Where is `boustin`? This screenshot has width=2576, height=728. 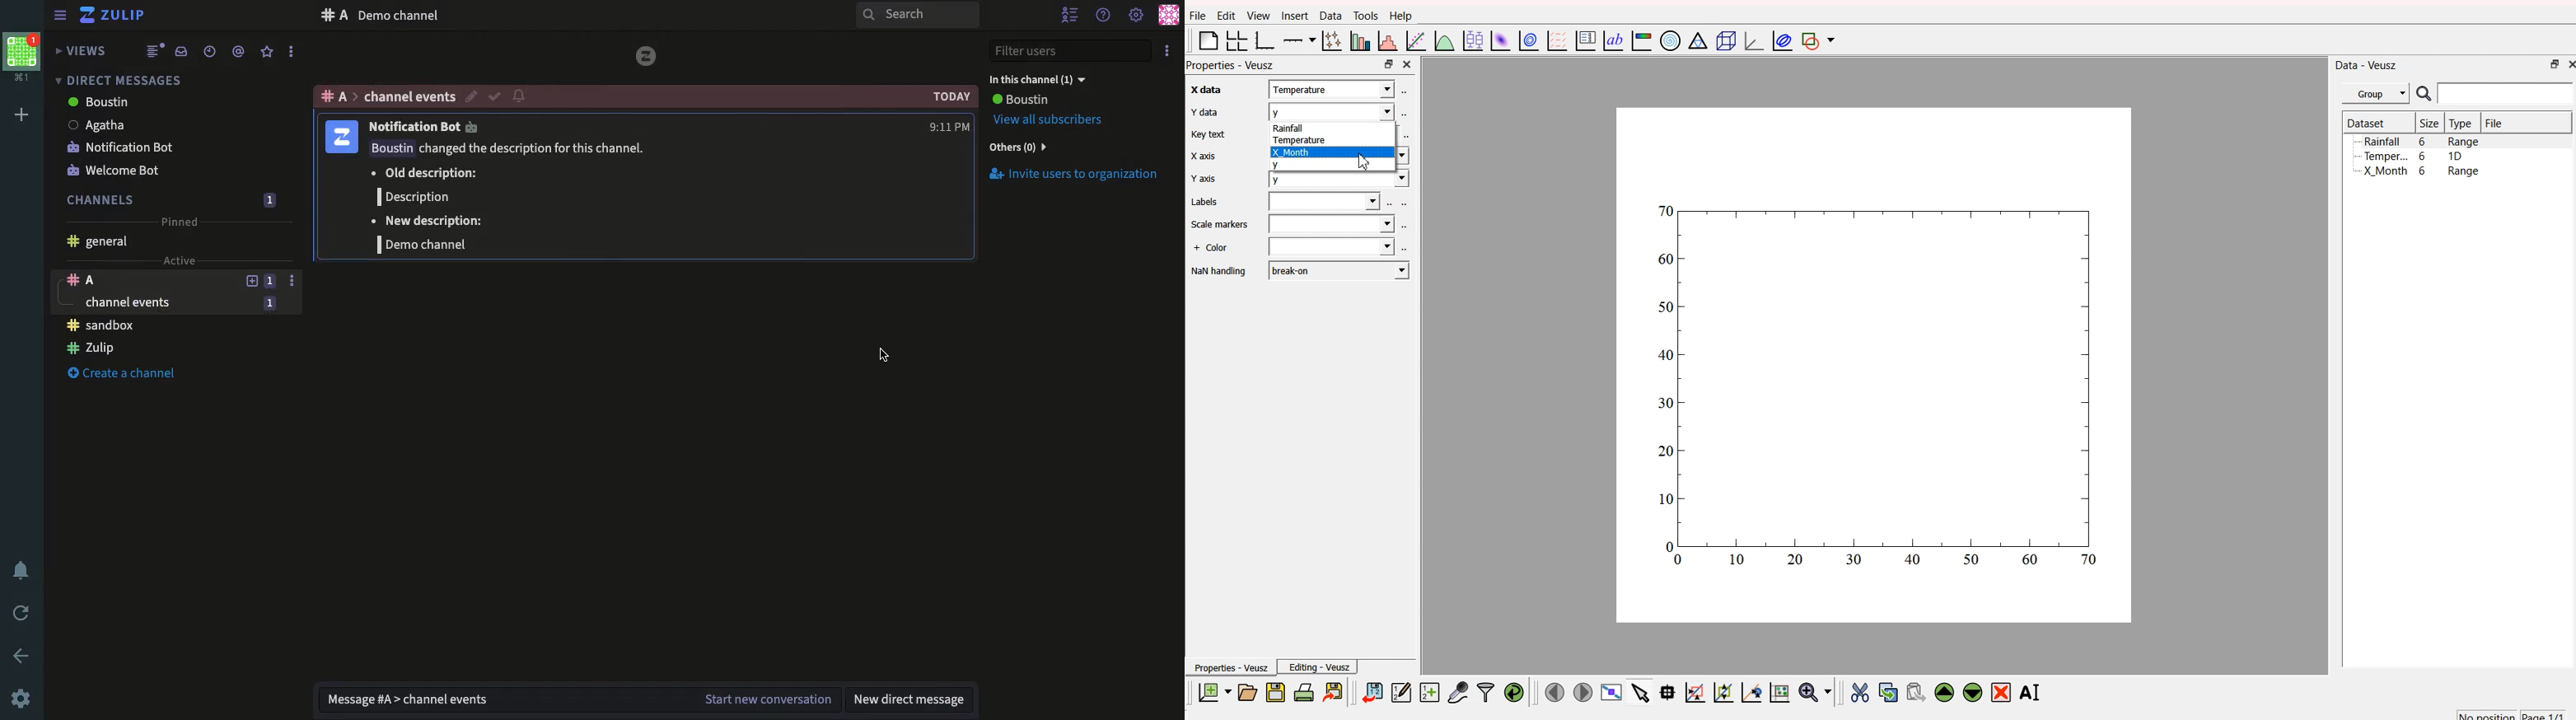
boustin is located at coordinates (101, 101).